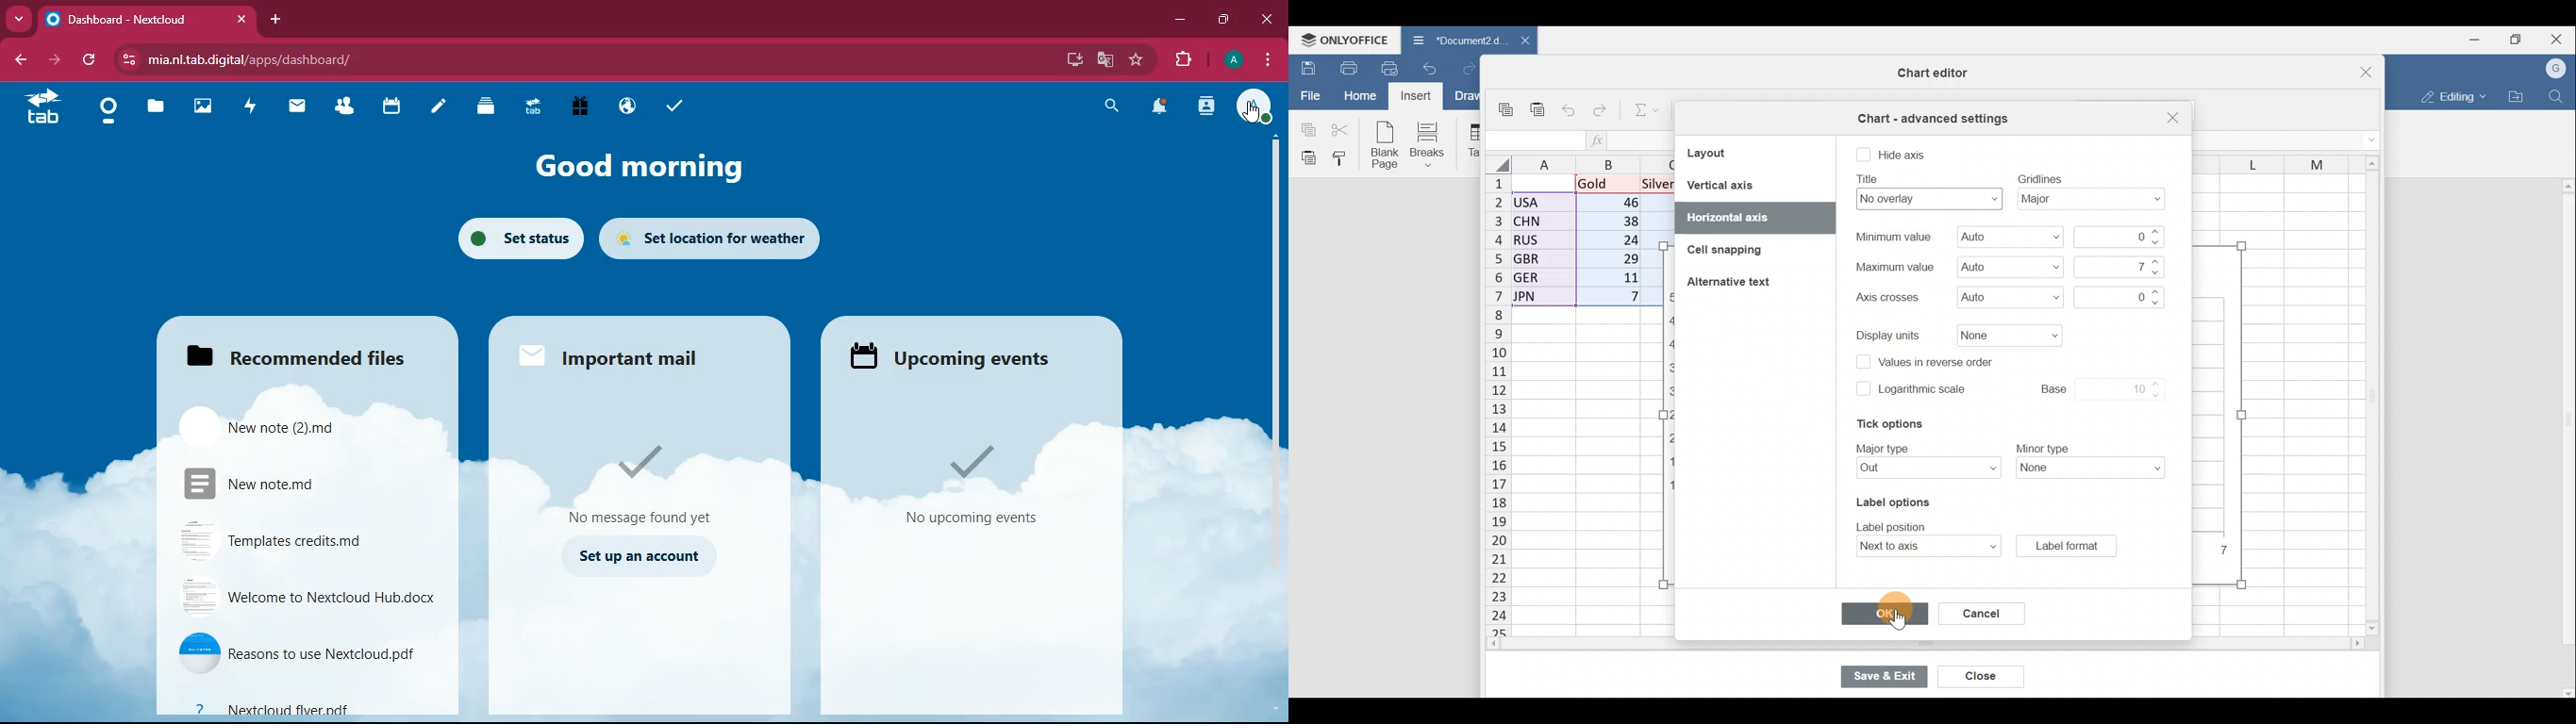 The image size is (2576, 728). What do you see at coordinates (1737, 217) in the screenshot?
I see `Horizontal axis` at bounding box center [1737, 217].